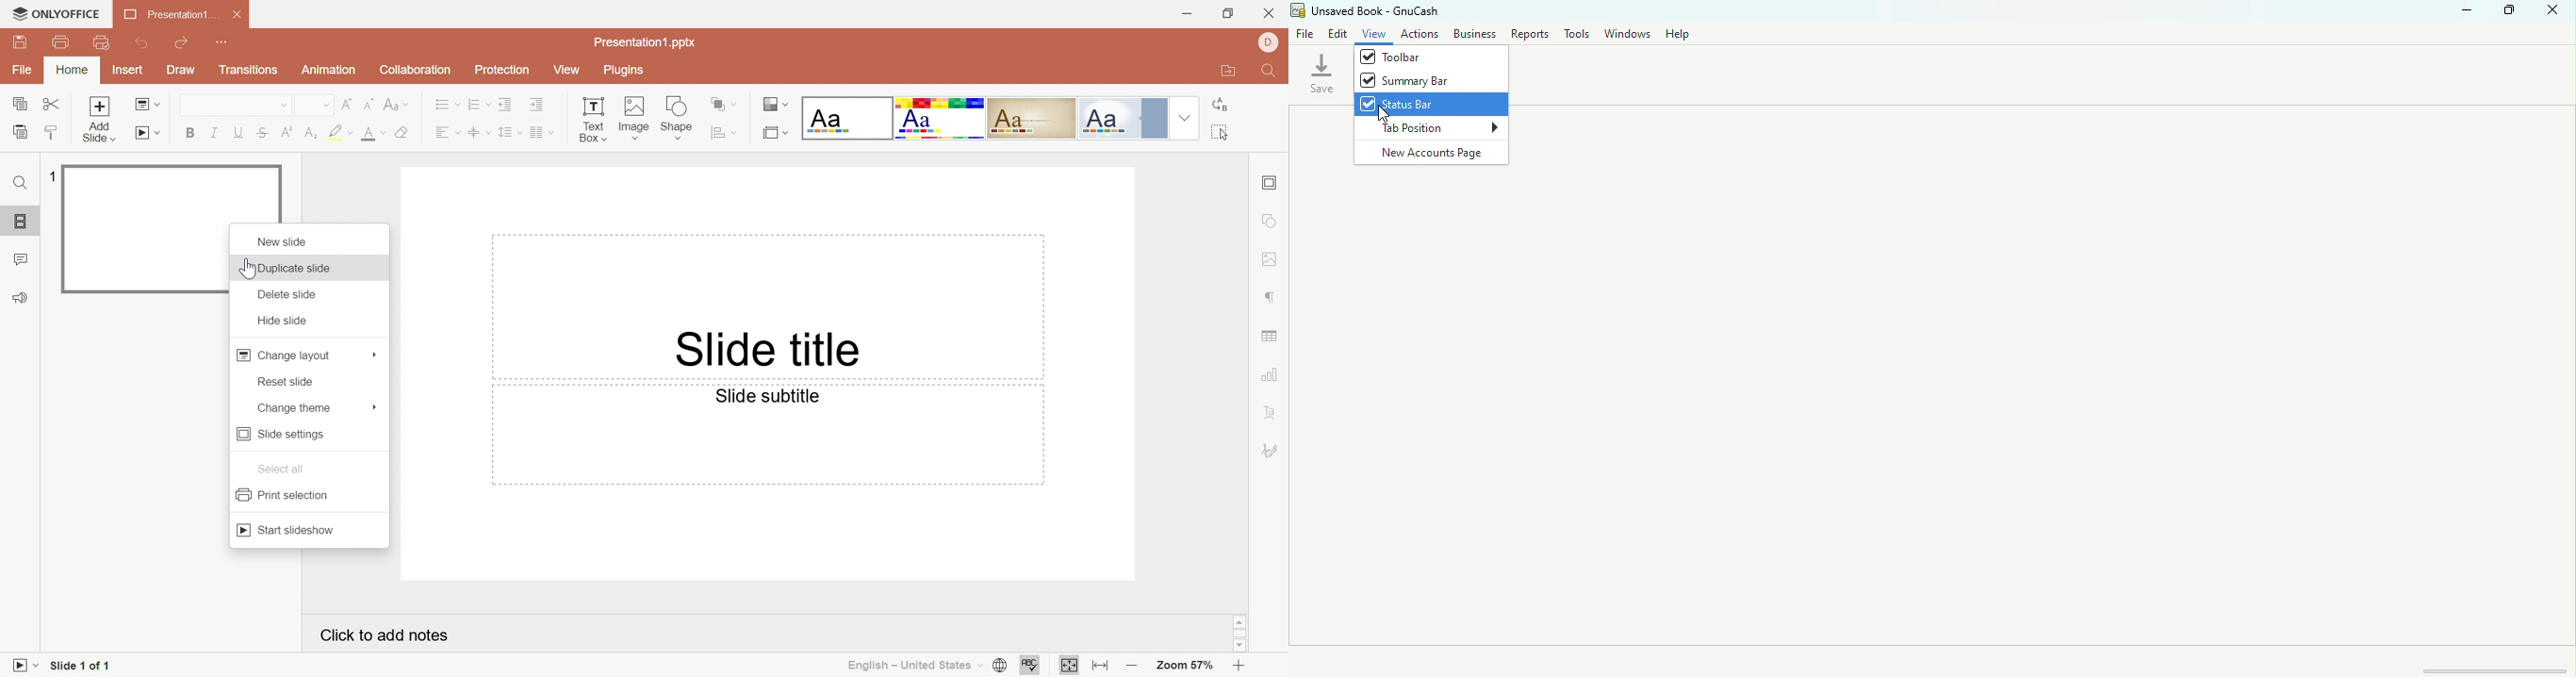 Image resolution: width=2576 pixels, height=700 pixels. I want to click on Drop Down, so click(489, 103).